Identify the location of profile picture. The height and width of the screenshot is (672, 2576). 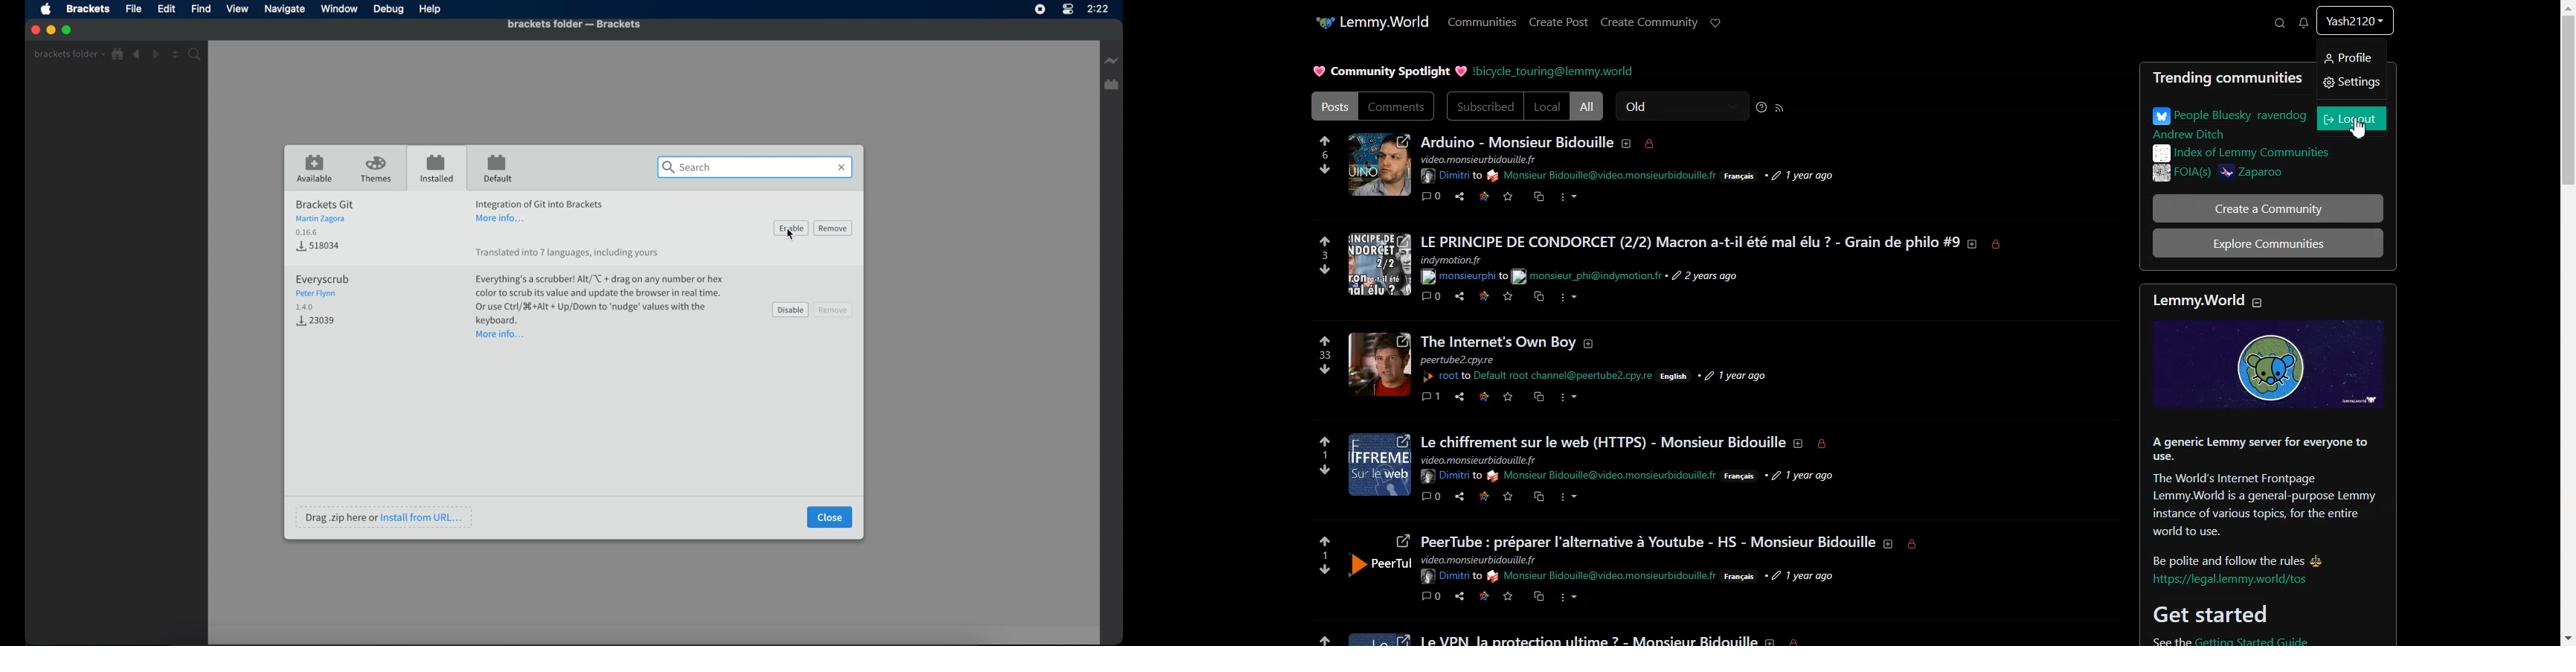
(1379, 265).